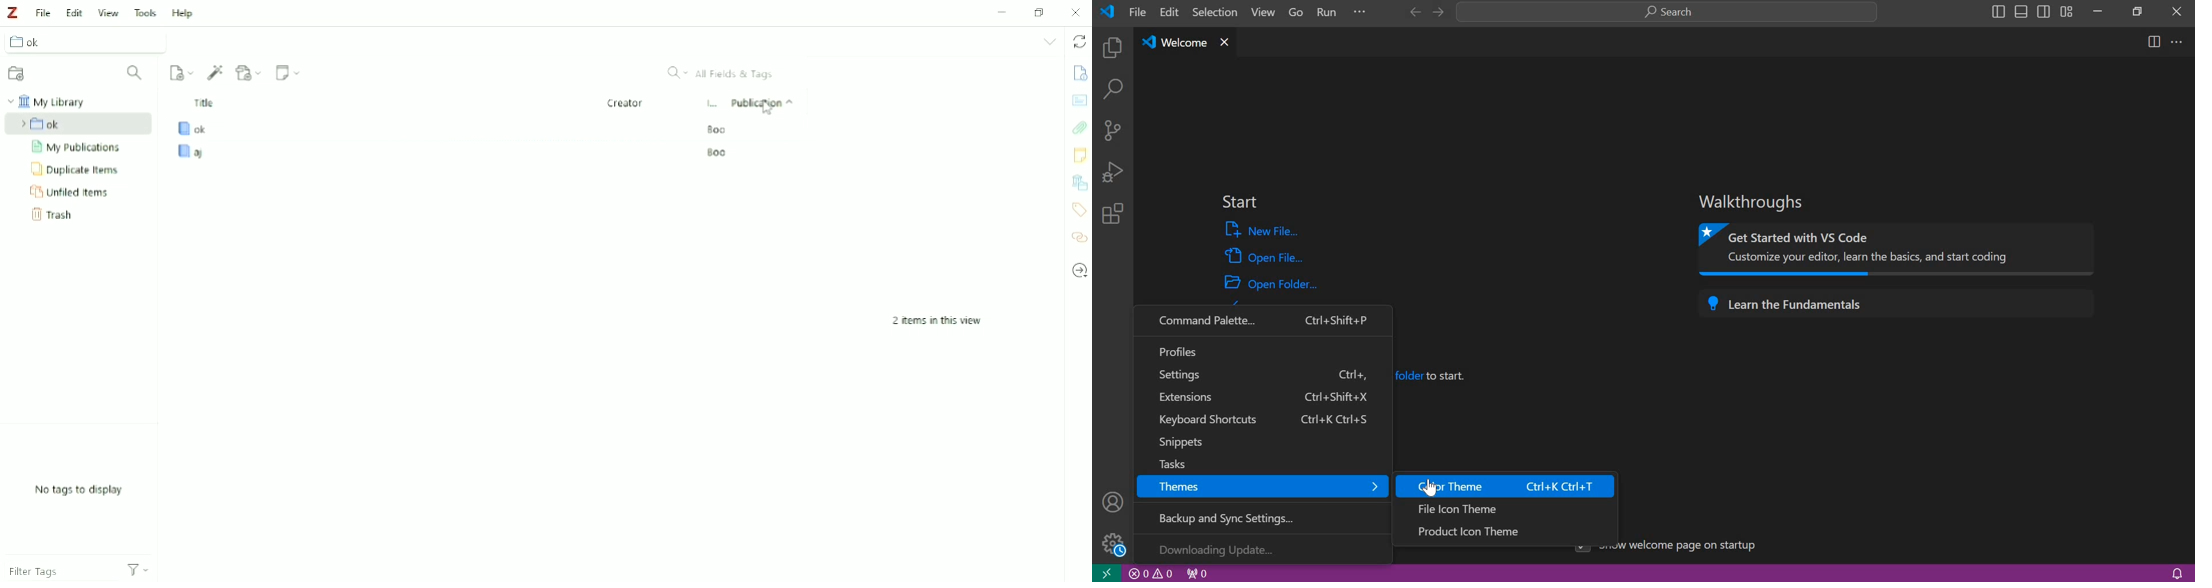 The height and width of the screenshot is (588, 2212). What do you see at coordinates (1260, 420) in the screenshot?
I see `keyboard shortcuts` at bounding box center [1260, 420].